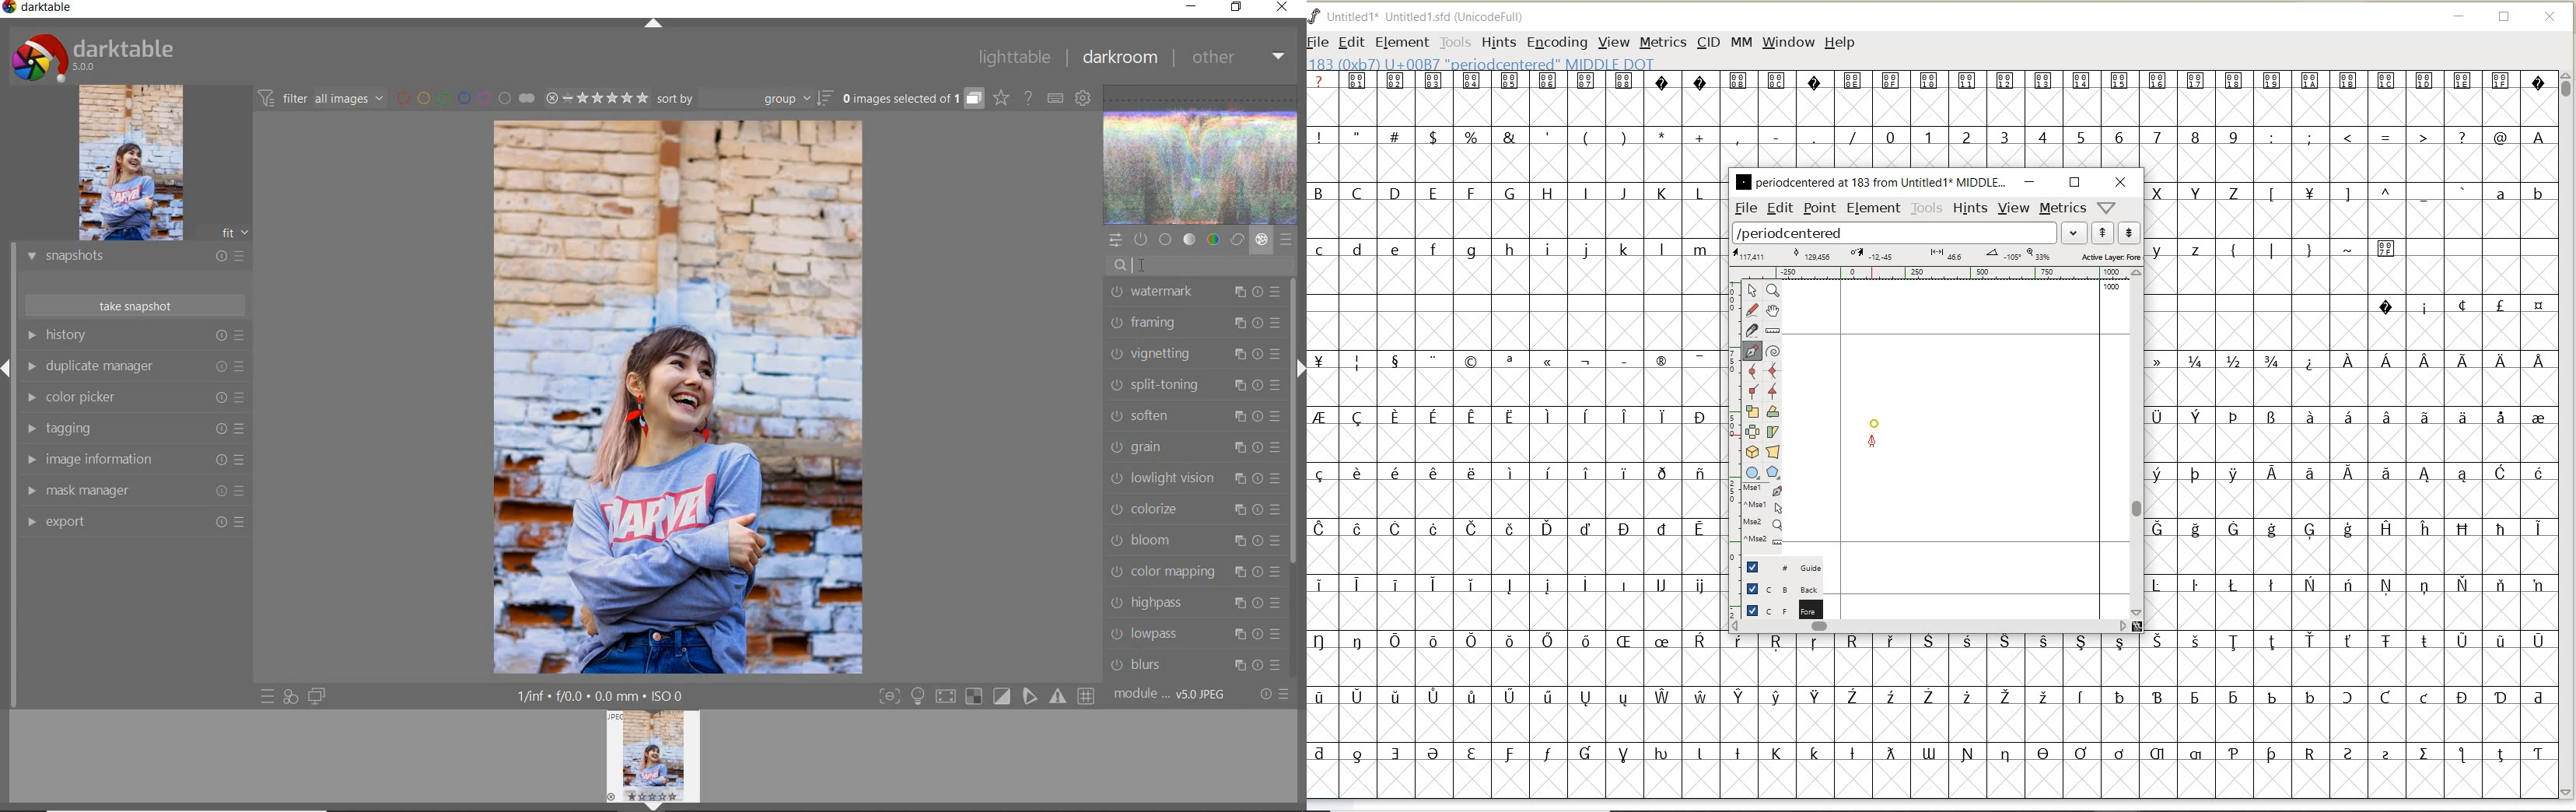 This screenshot has width=2576, height=812. What do you see at coordinates (1752, 350) in the screenshot?
I see `add a point, then drag out its control points` at bounding box center [1752, 350].